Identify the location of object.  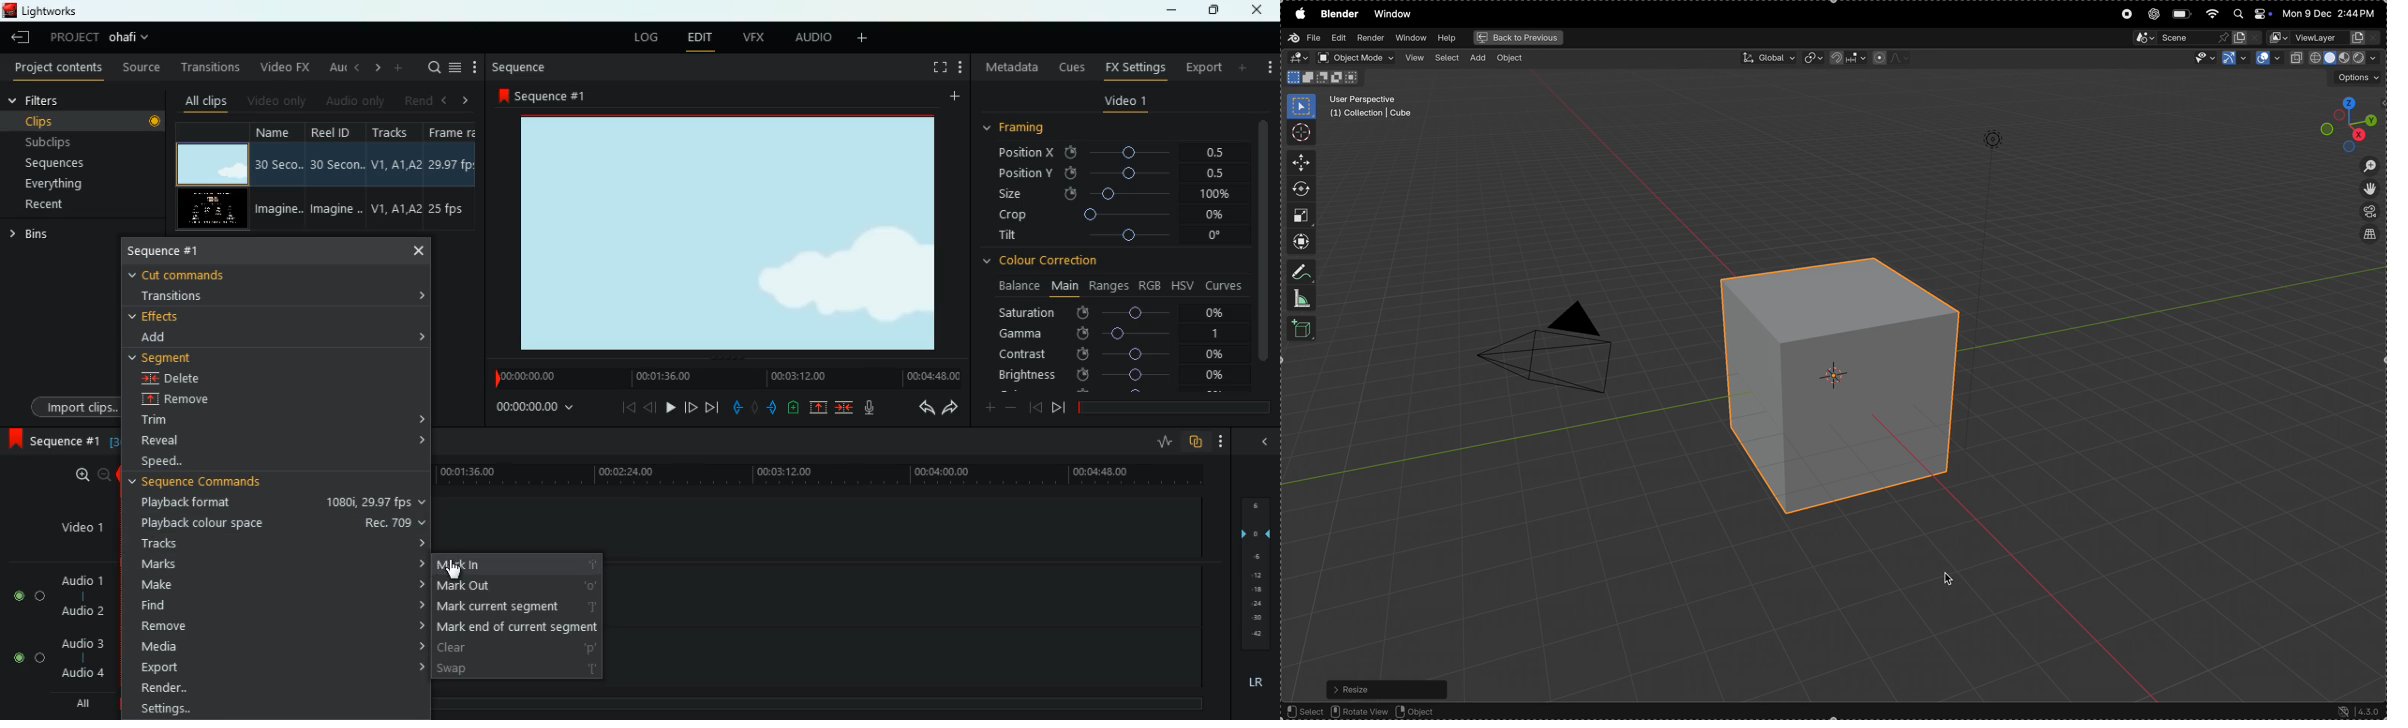
(1822, 713).